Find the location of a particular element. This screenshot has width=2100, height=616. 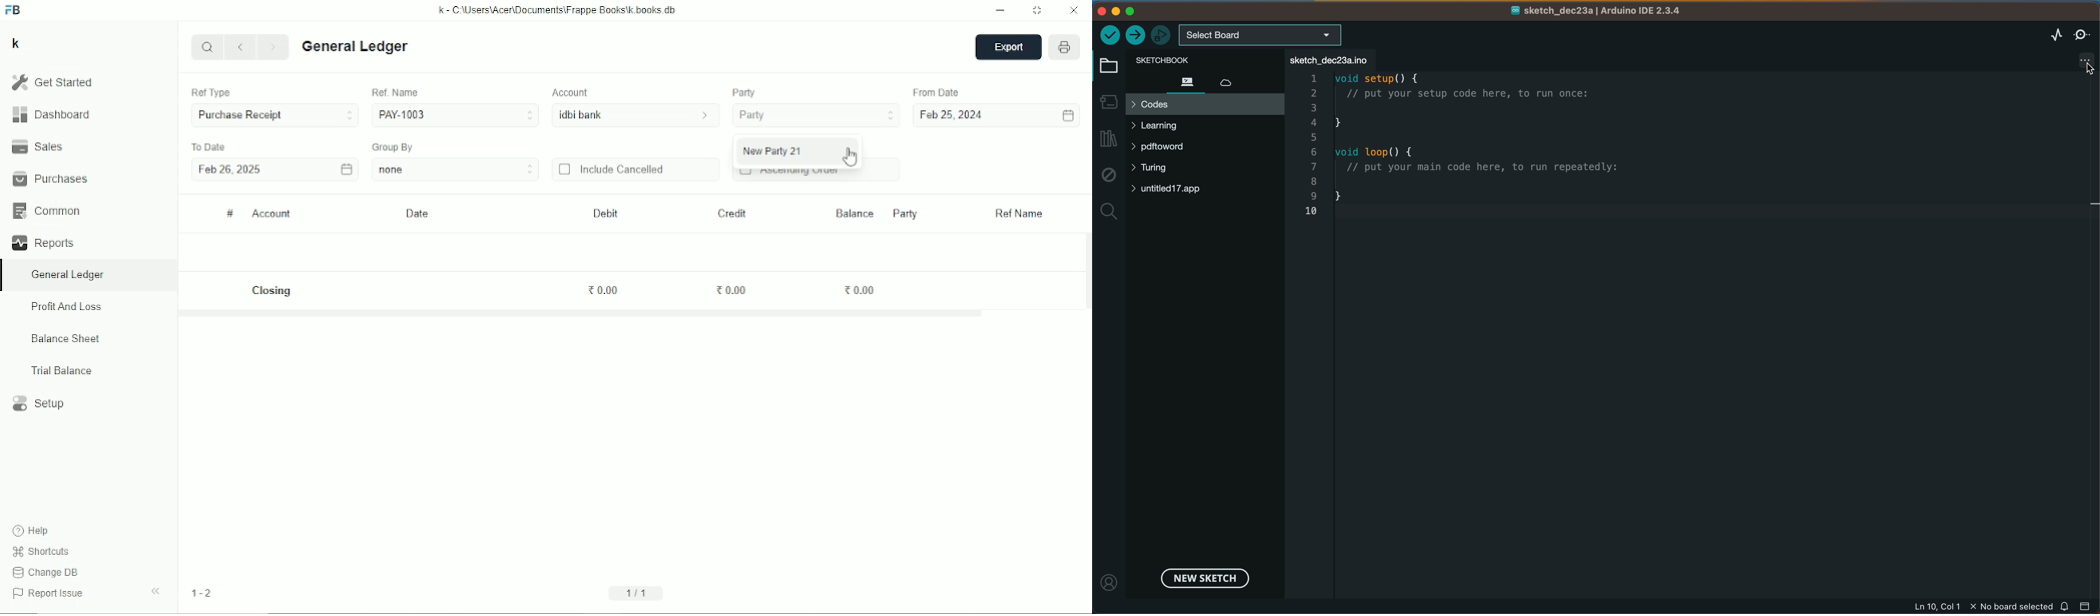

learning is located at coordinates (1172, 125).